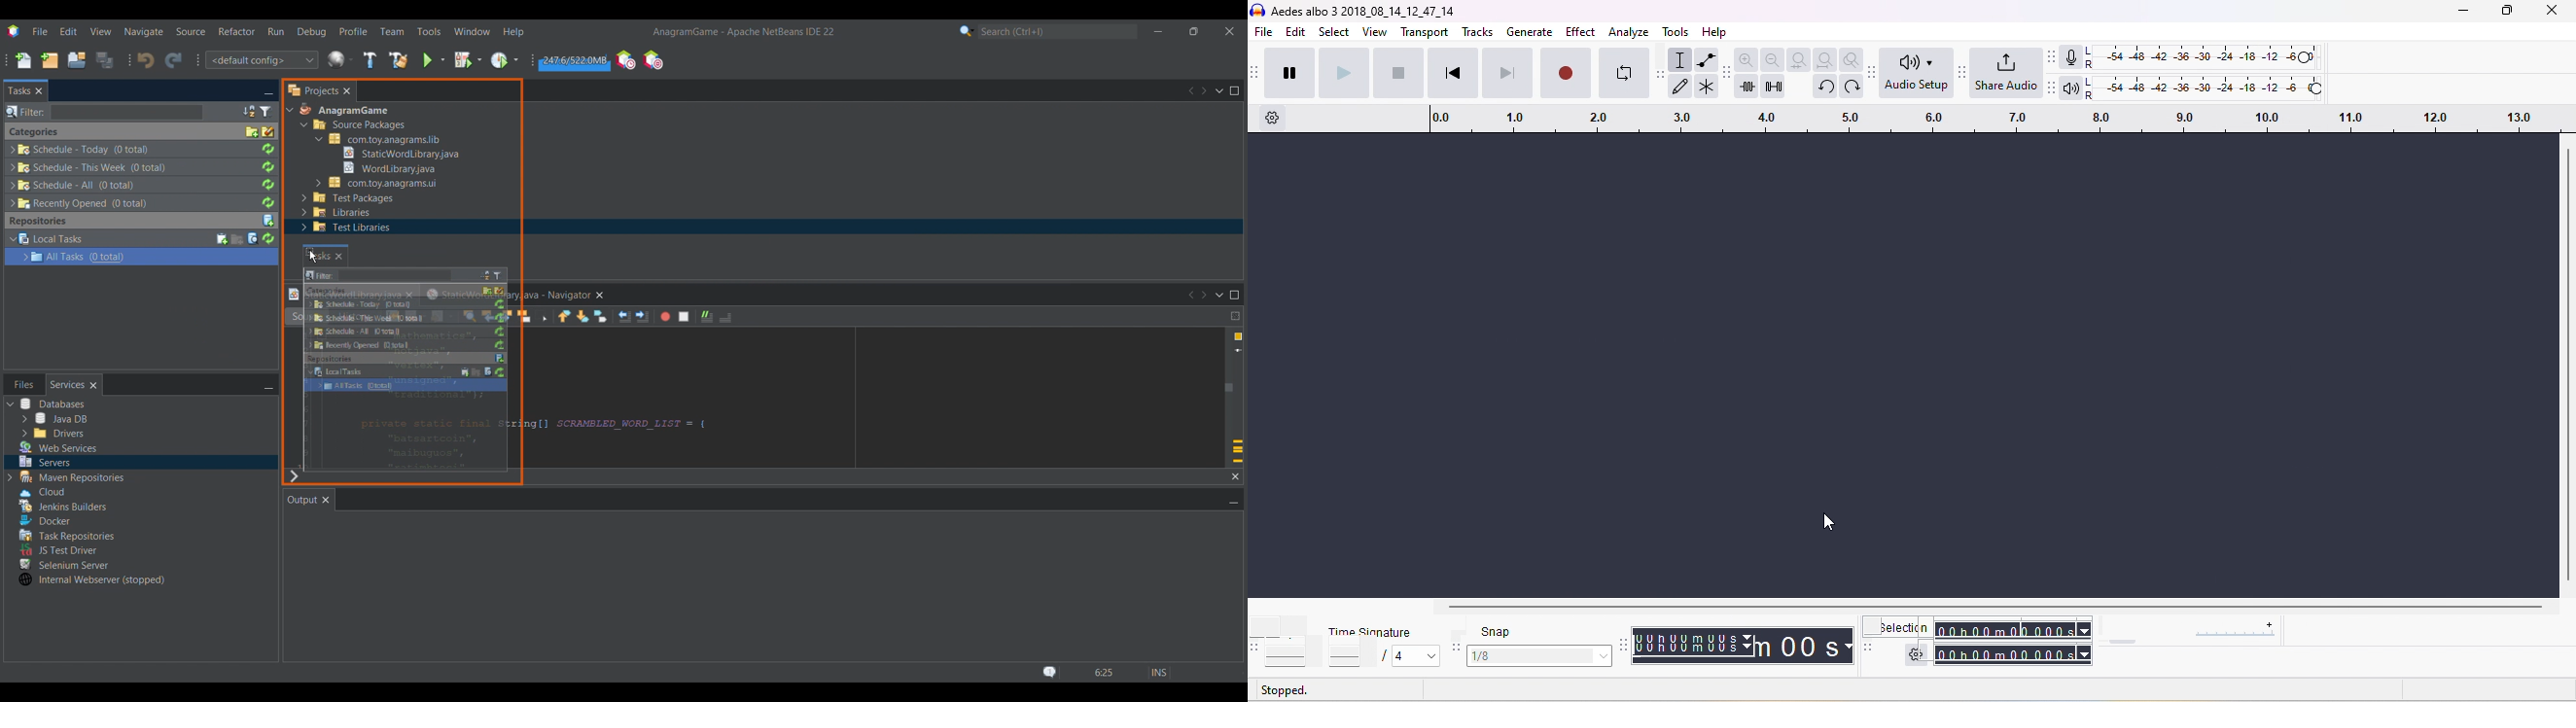 This screenshot has height=728, width=2576. I want to click on total time, so click(2005, 655).